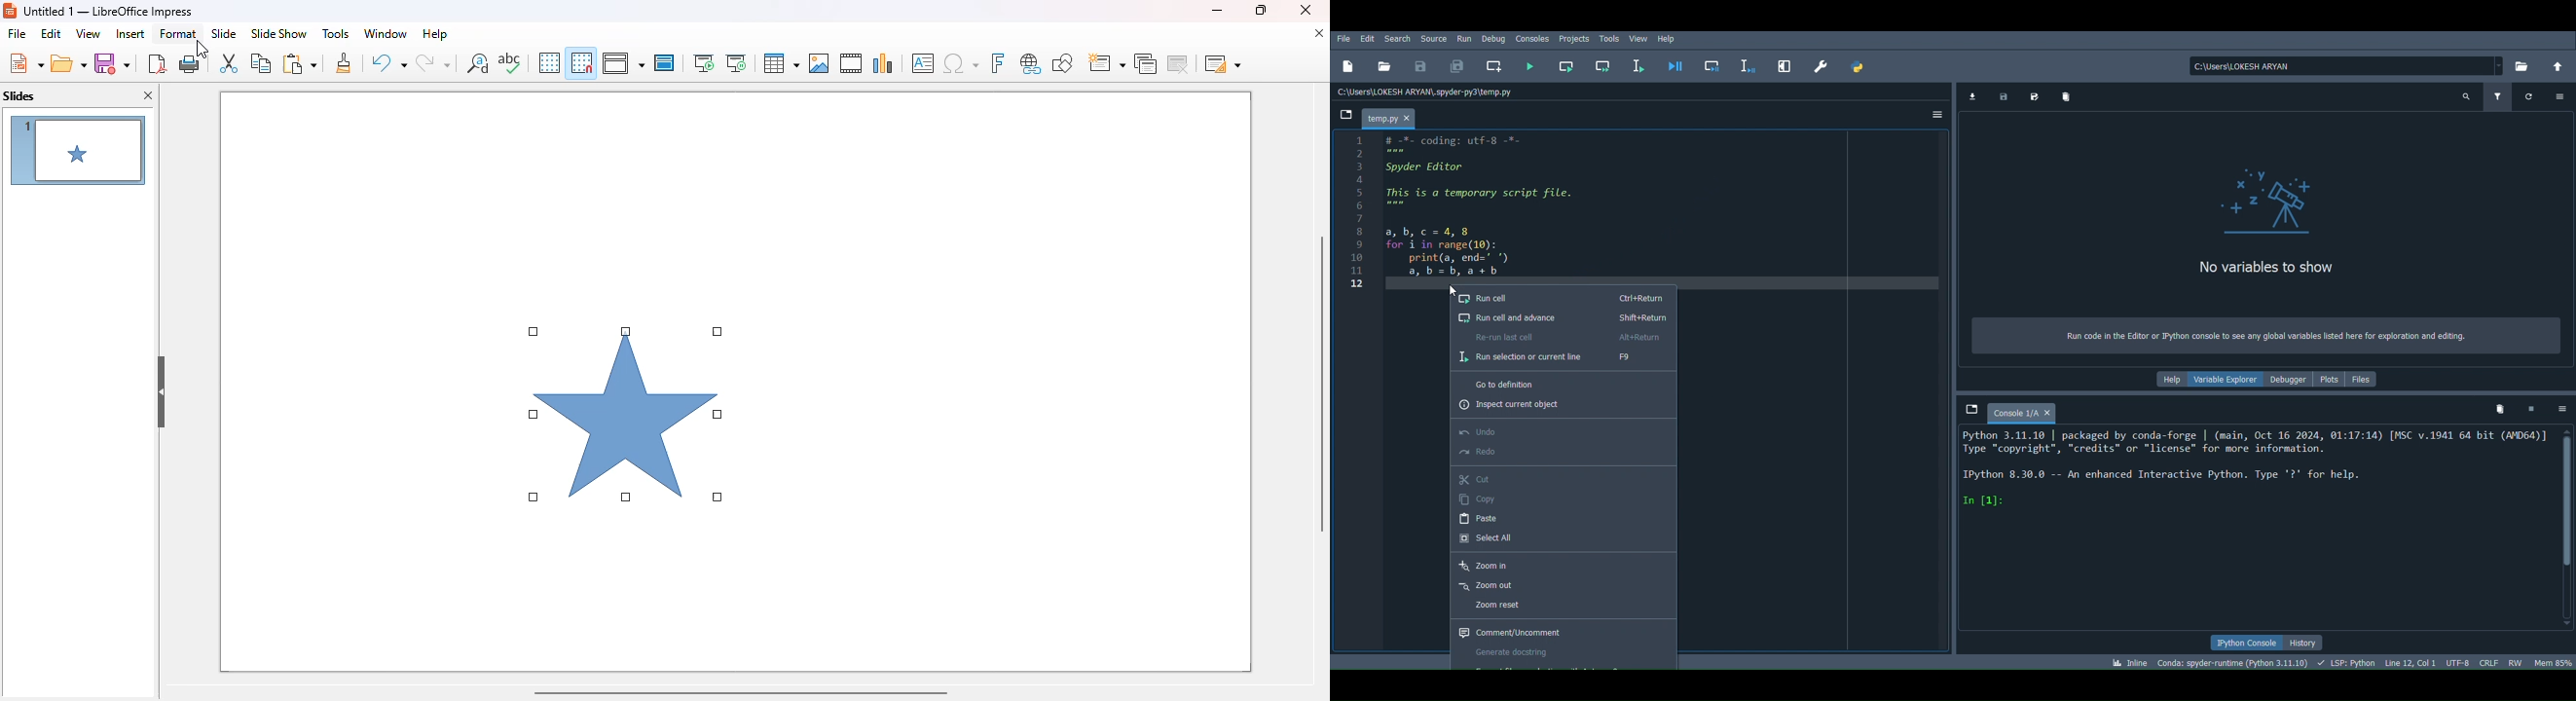 The image size is (2576, 728). I want to click on Debug file (Ctrl + F5), so click(1673, 65).